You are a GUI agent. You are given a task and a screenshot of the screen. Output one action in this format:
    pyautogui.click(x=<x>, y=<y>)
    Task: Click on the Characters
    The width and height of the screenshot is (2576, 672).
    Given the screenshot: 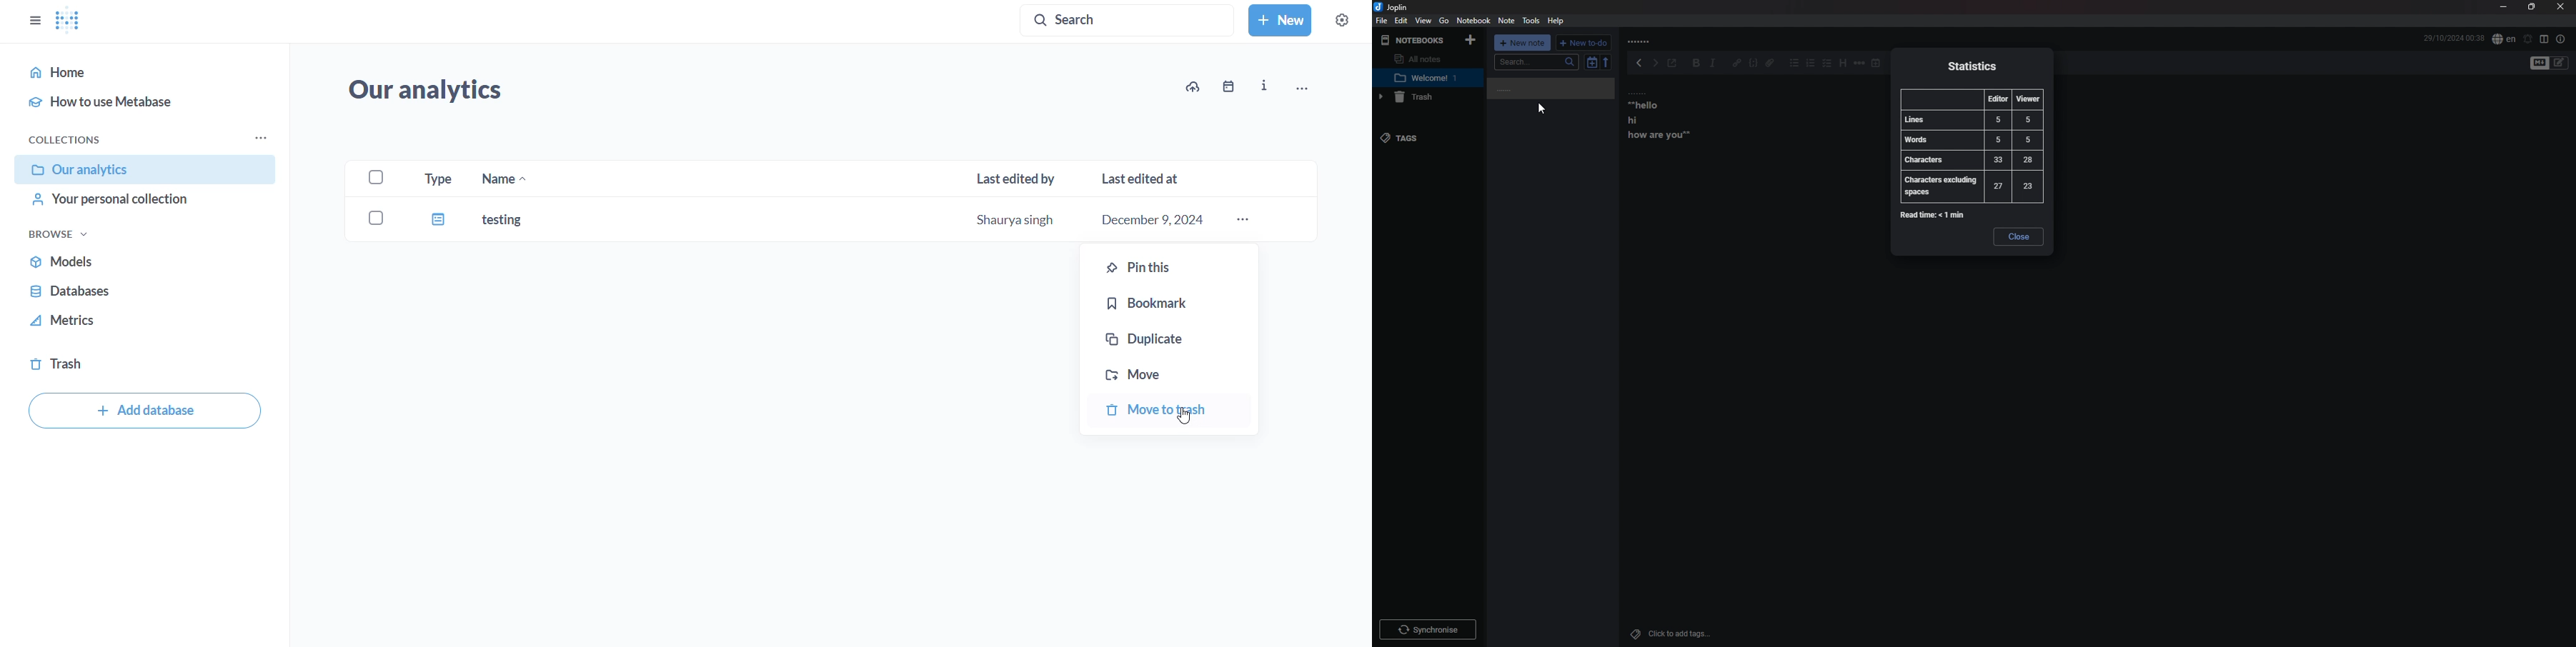 What is the action you would take?
    pyautogui.click(x=1969, y=160)
    